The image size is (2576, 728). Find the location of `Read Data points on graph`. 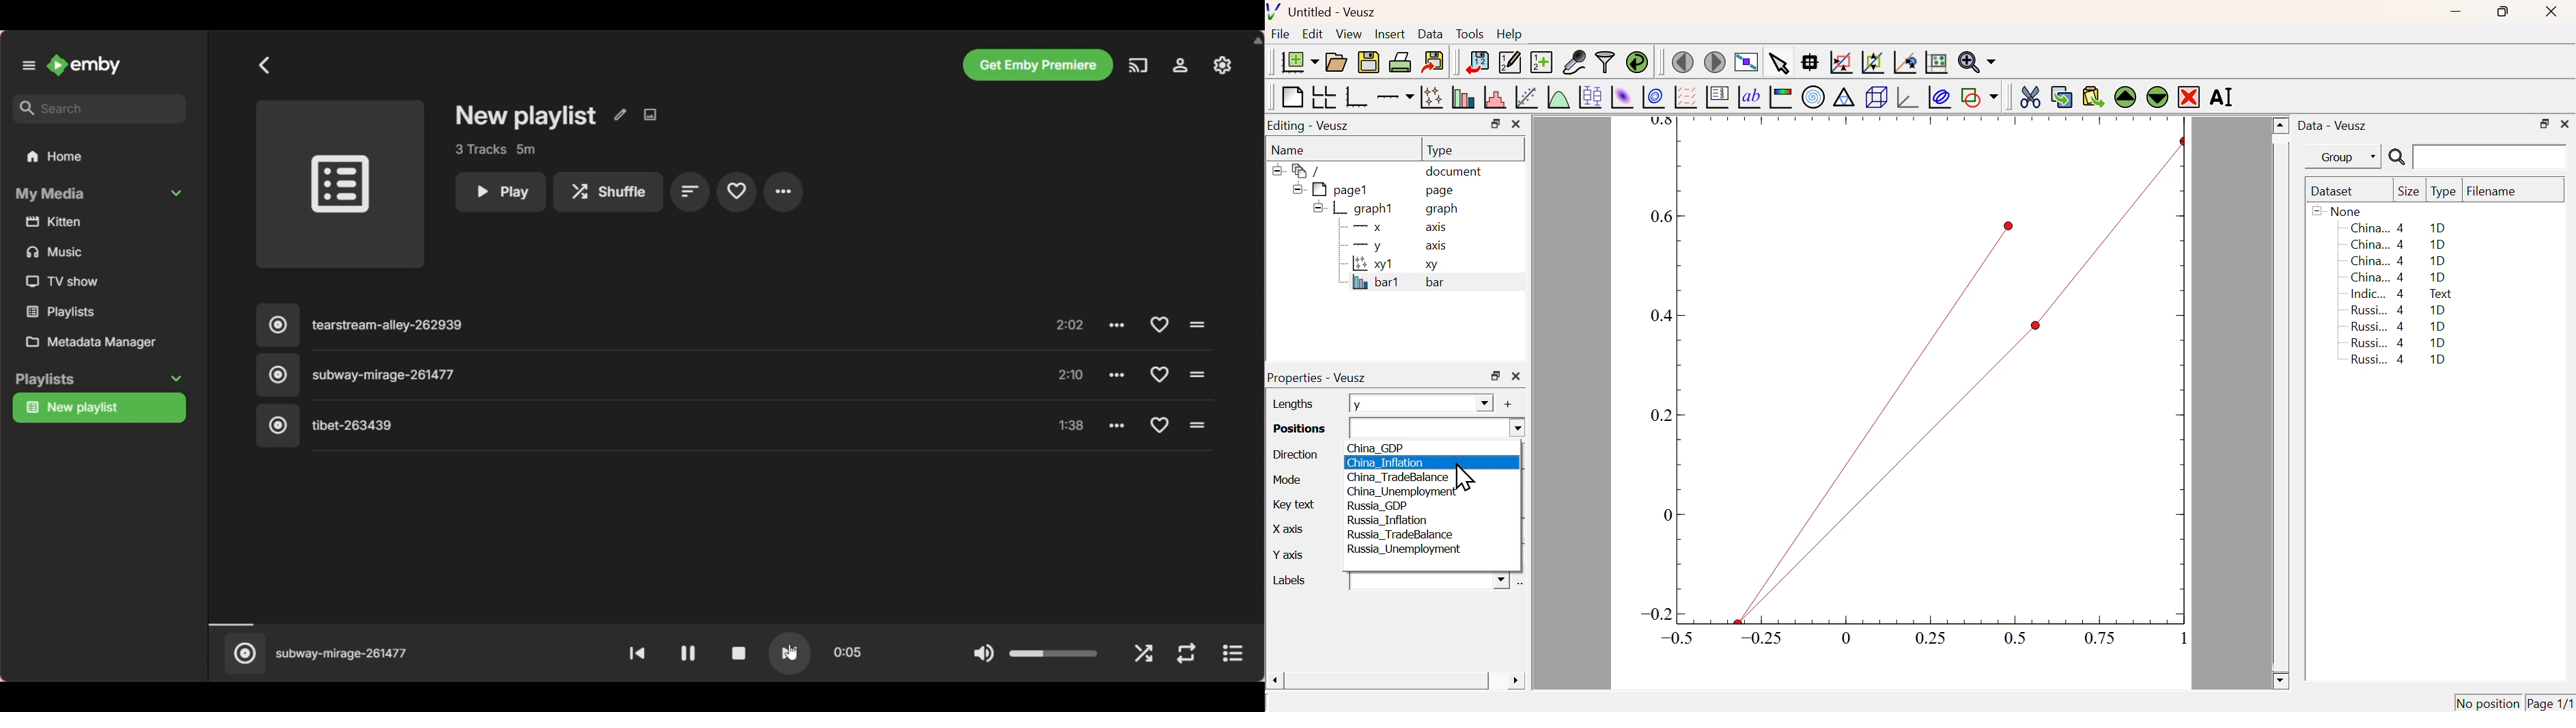

Read Data points on graph is located at coordinates (1810, 61).